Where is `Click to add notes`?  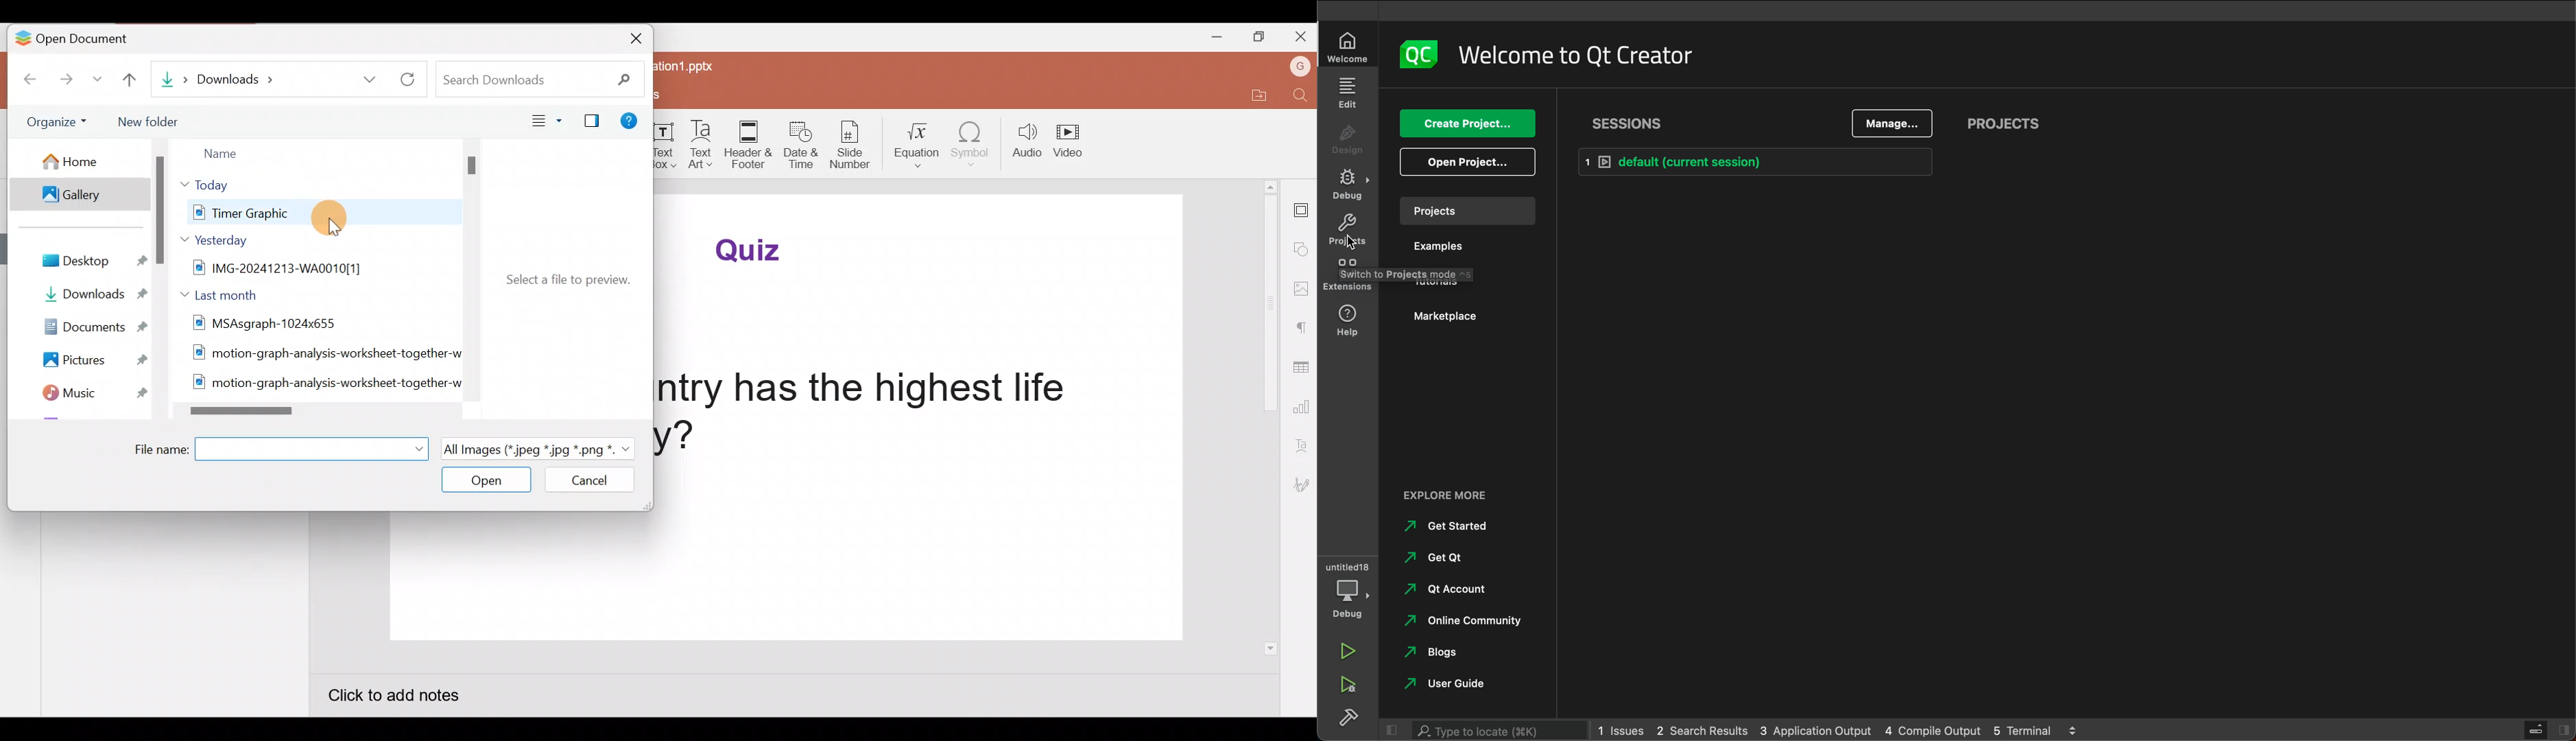
Click to add notes is located at coordinates (407, 698).